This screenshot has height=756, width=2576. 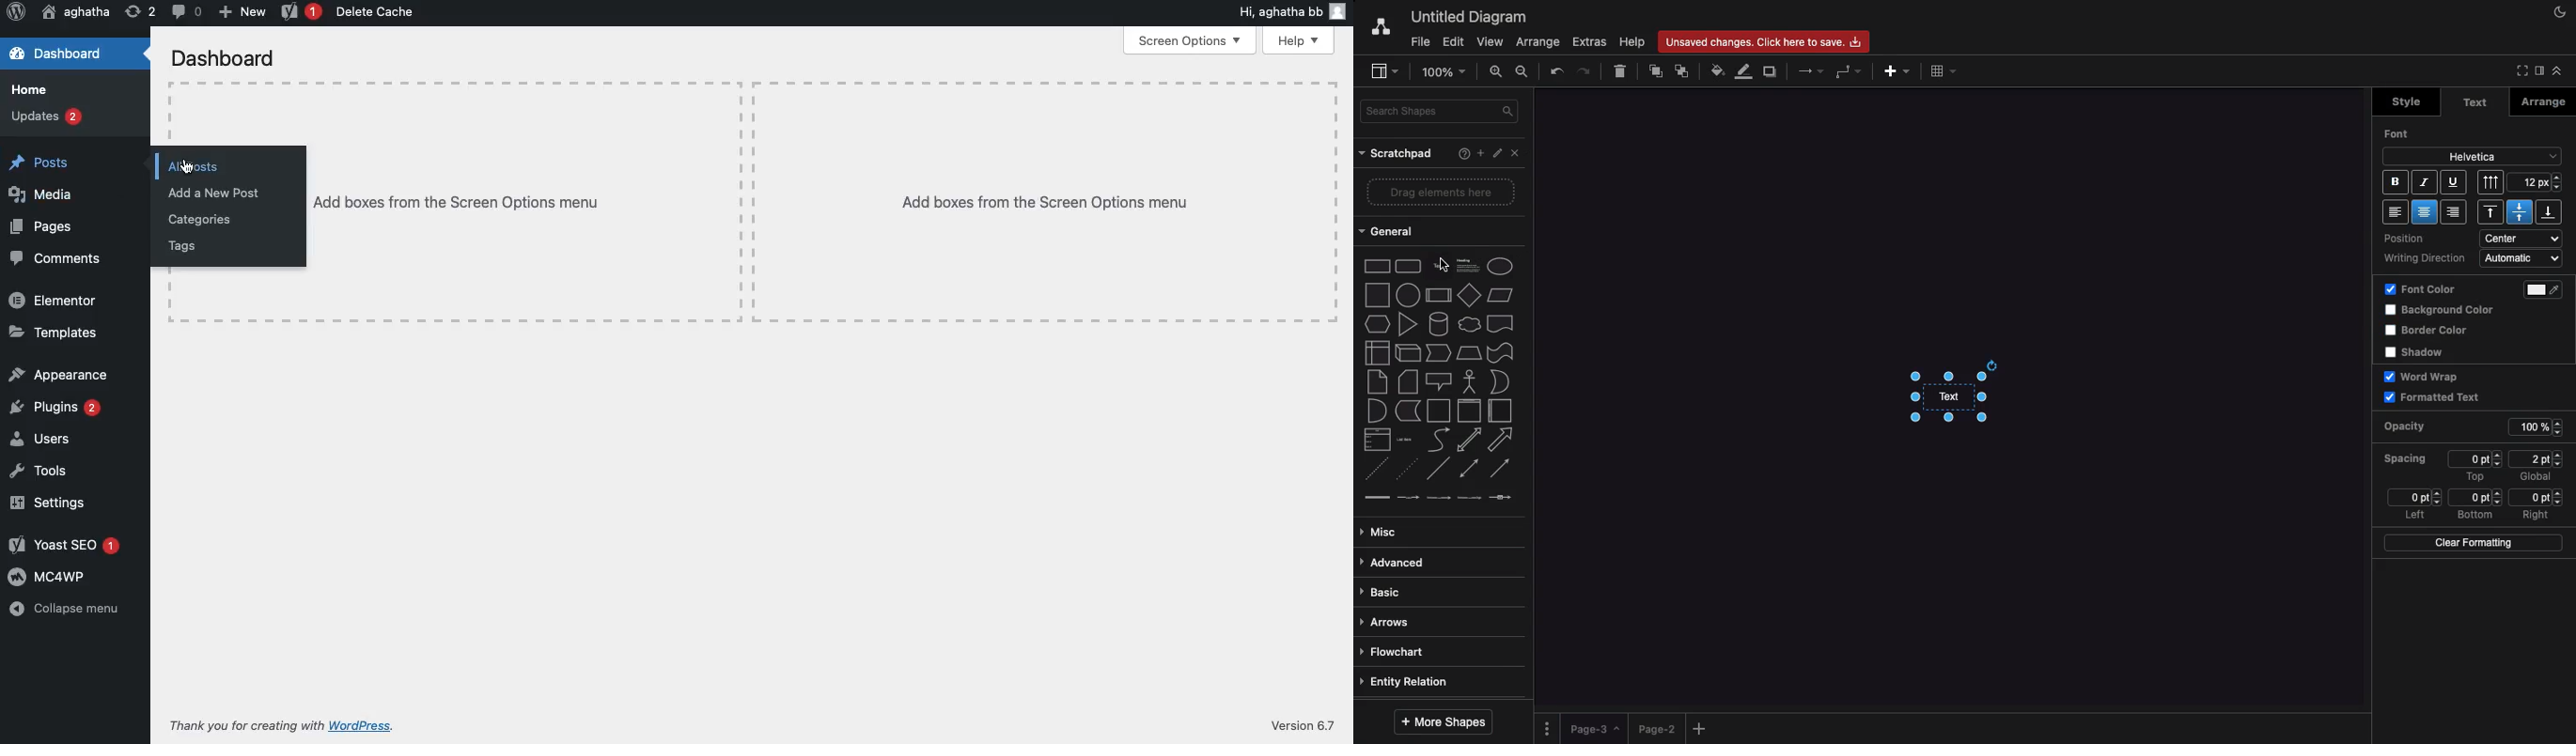 I want to click on Italic, so click(x=2426, y=183).